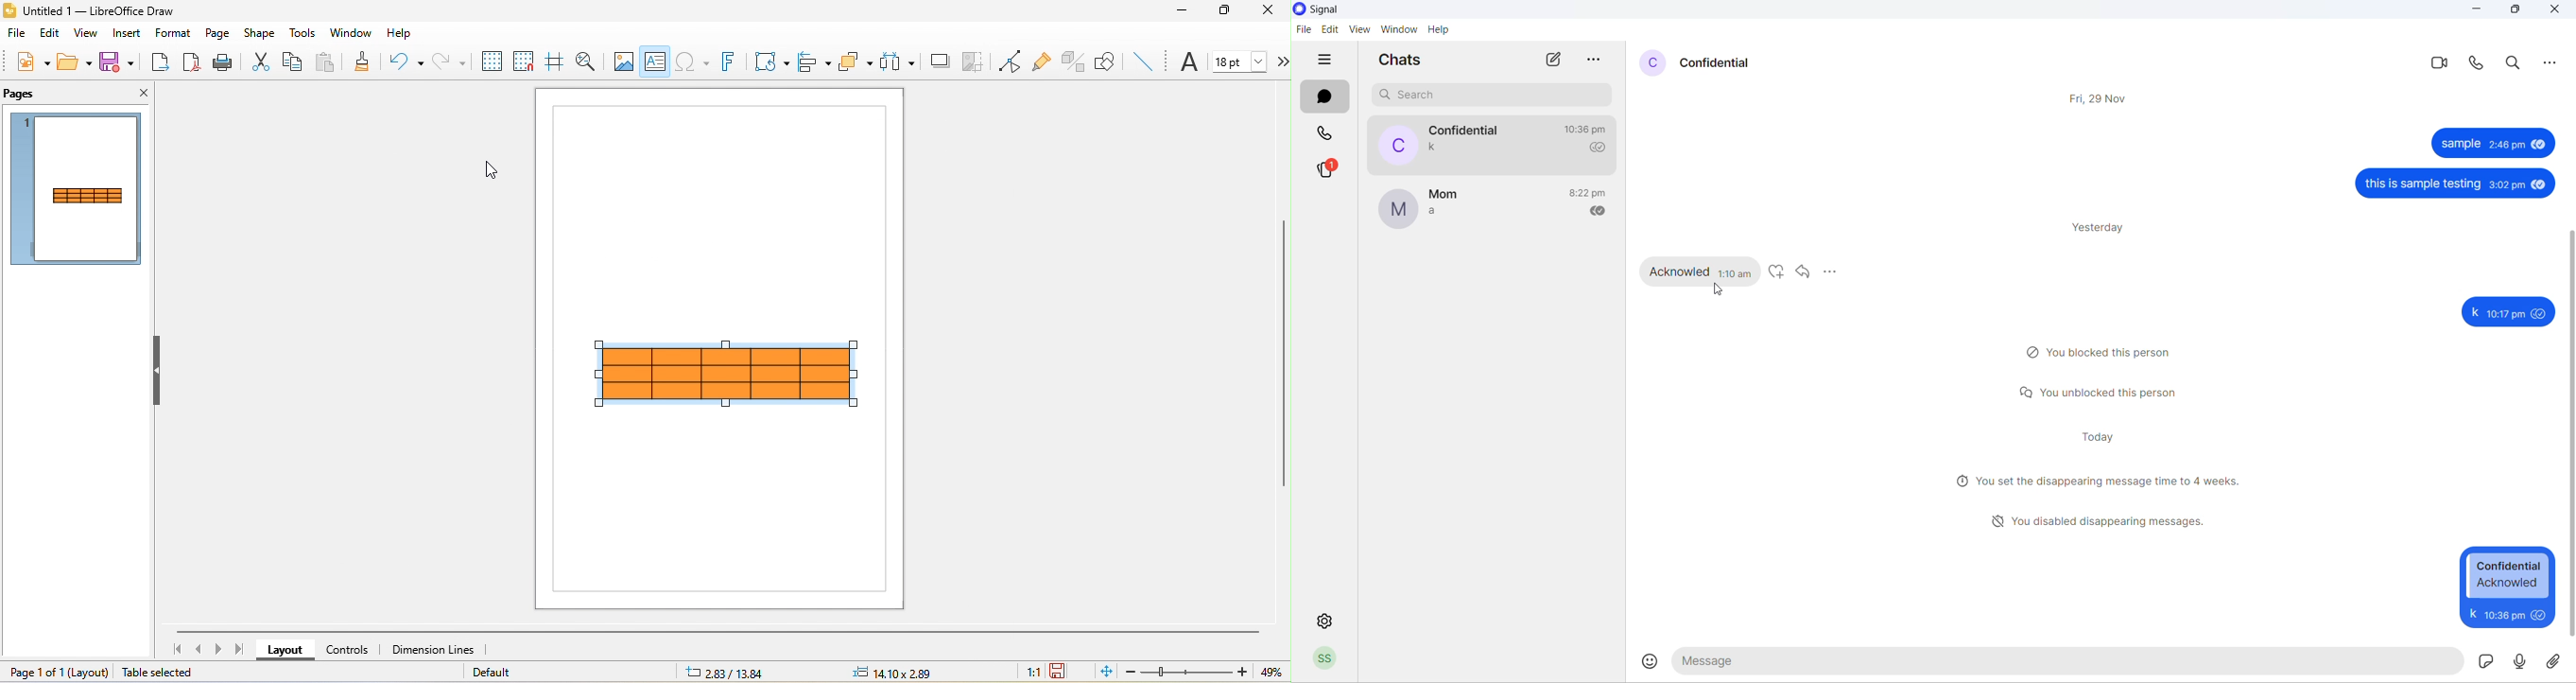 This screenshot has width=2576, height=700. What do you see at coordinates (259, 33) in the screenshot?
I see `shape` at bounding box center [259, 33].